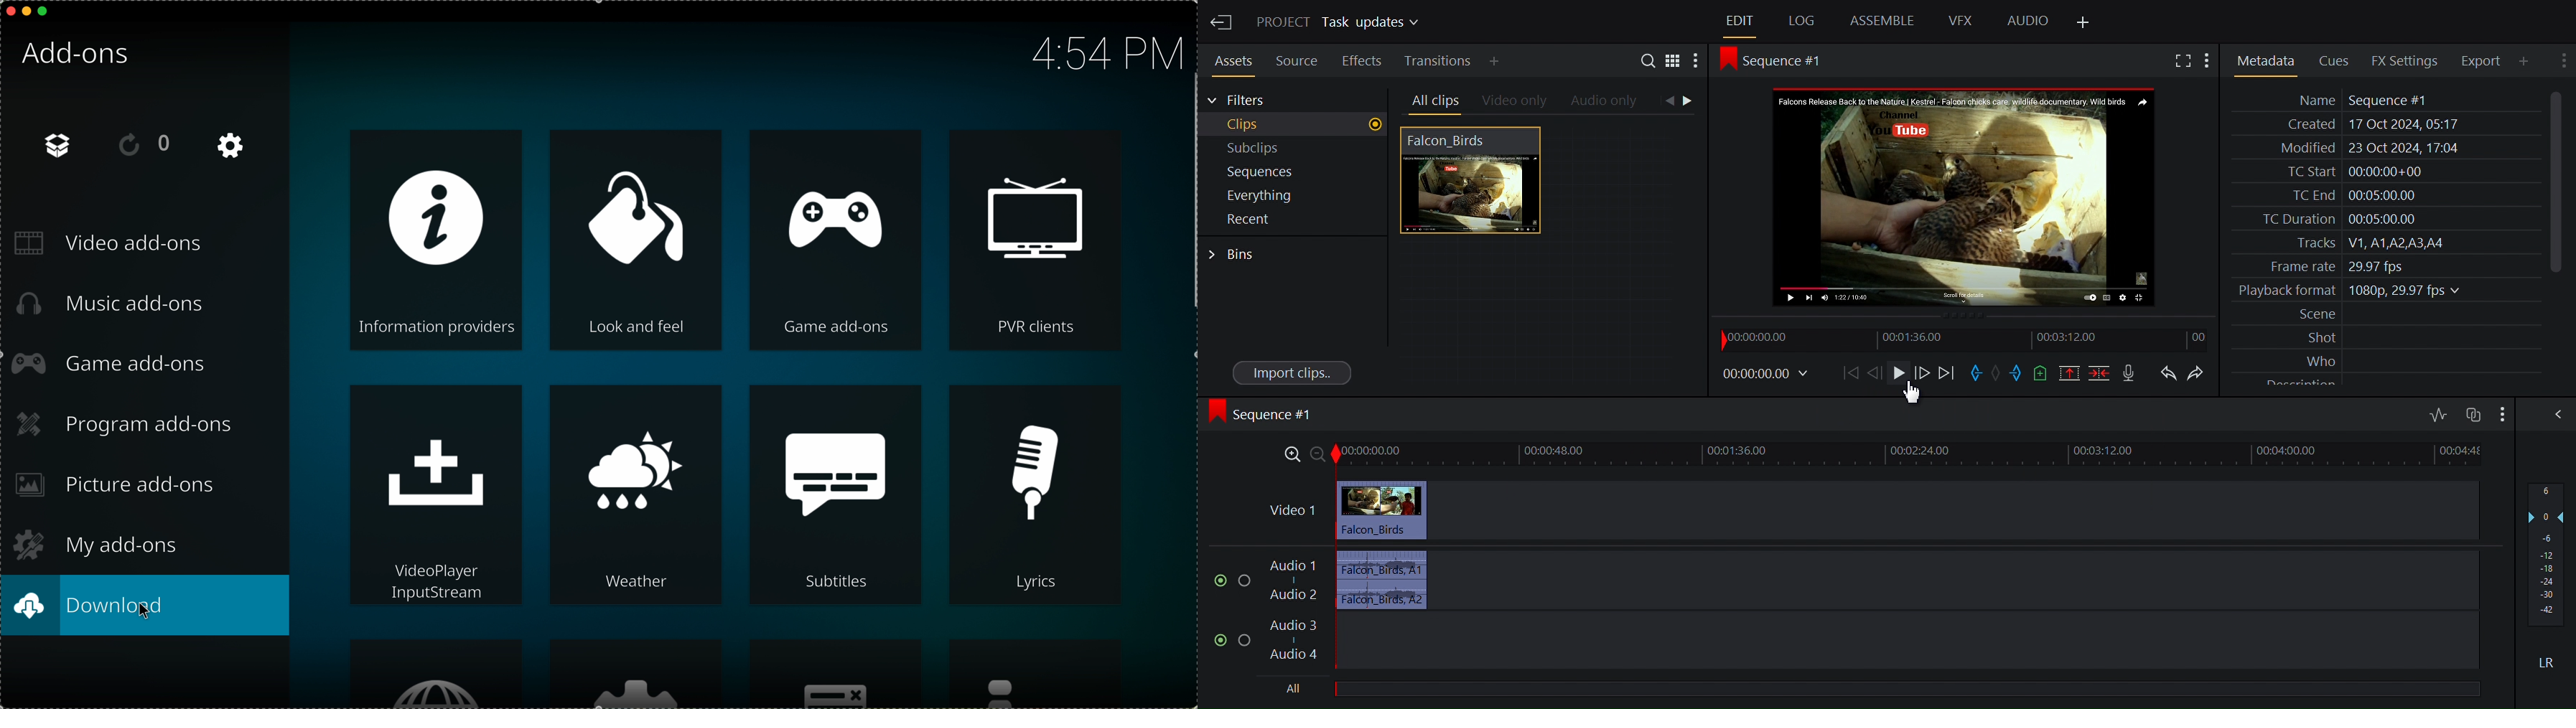  Describe the element at coordinates (2384, 172) in the screenshot. I see `TC Start` at that location.